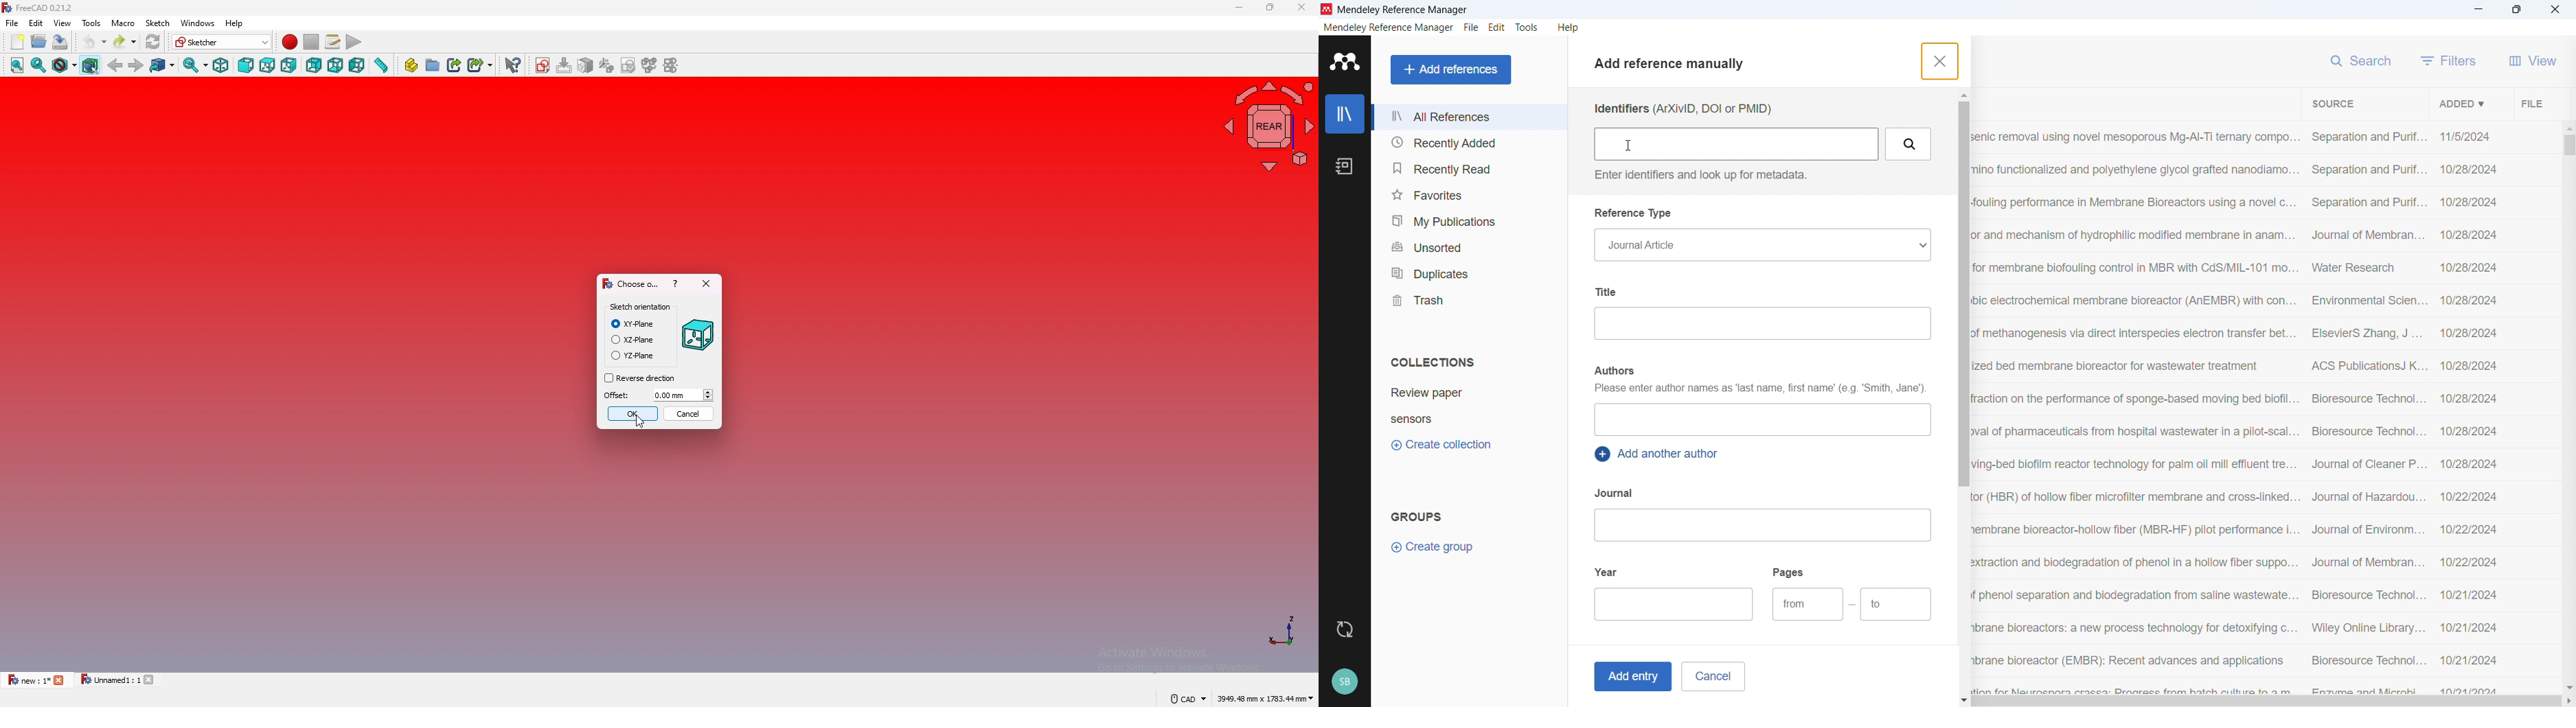 The width and height of the screenshot is (2576, 728). I want to click on right, so click(289, 65).